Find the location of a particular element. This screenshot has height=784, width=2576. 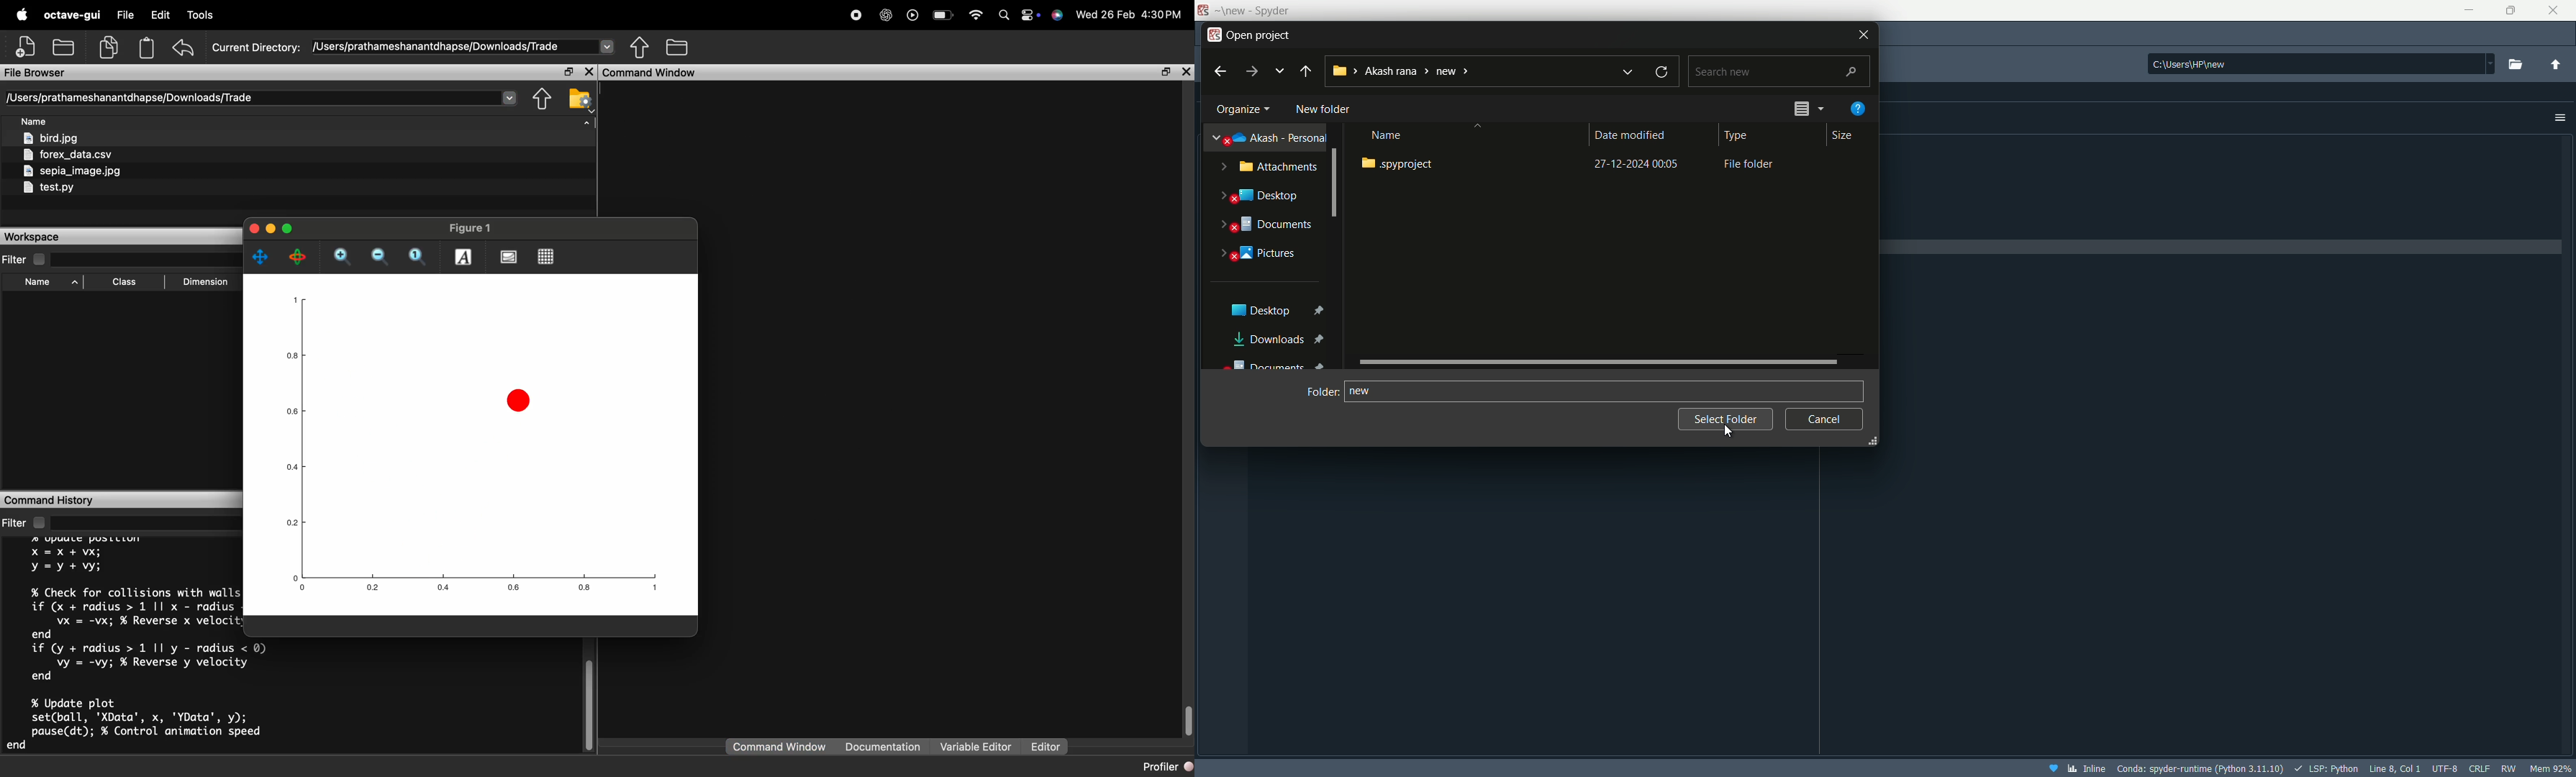

change view is located at coordinates (1810, 107).